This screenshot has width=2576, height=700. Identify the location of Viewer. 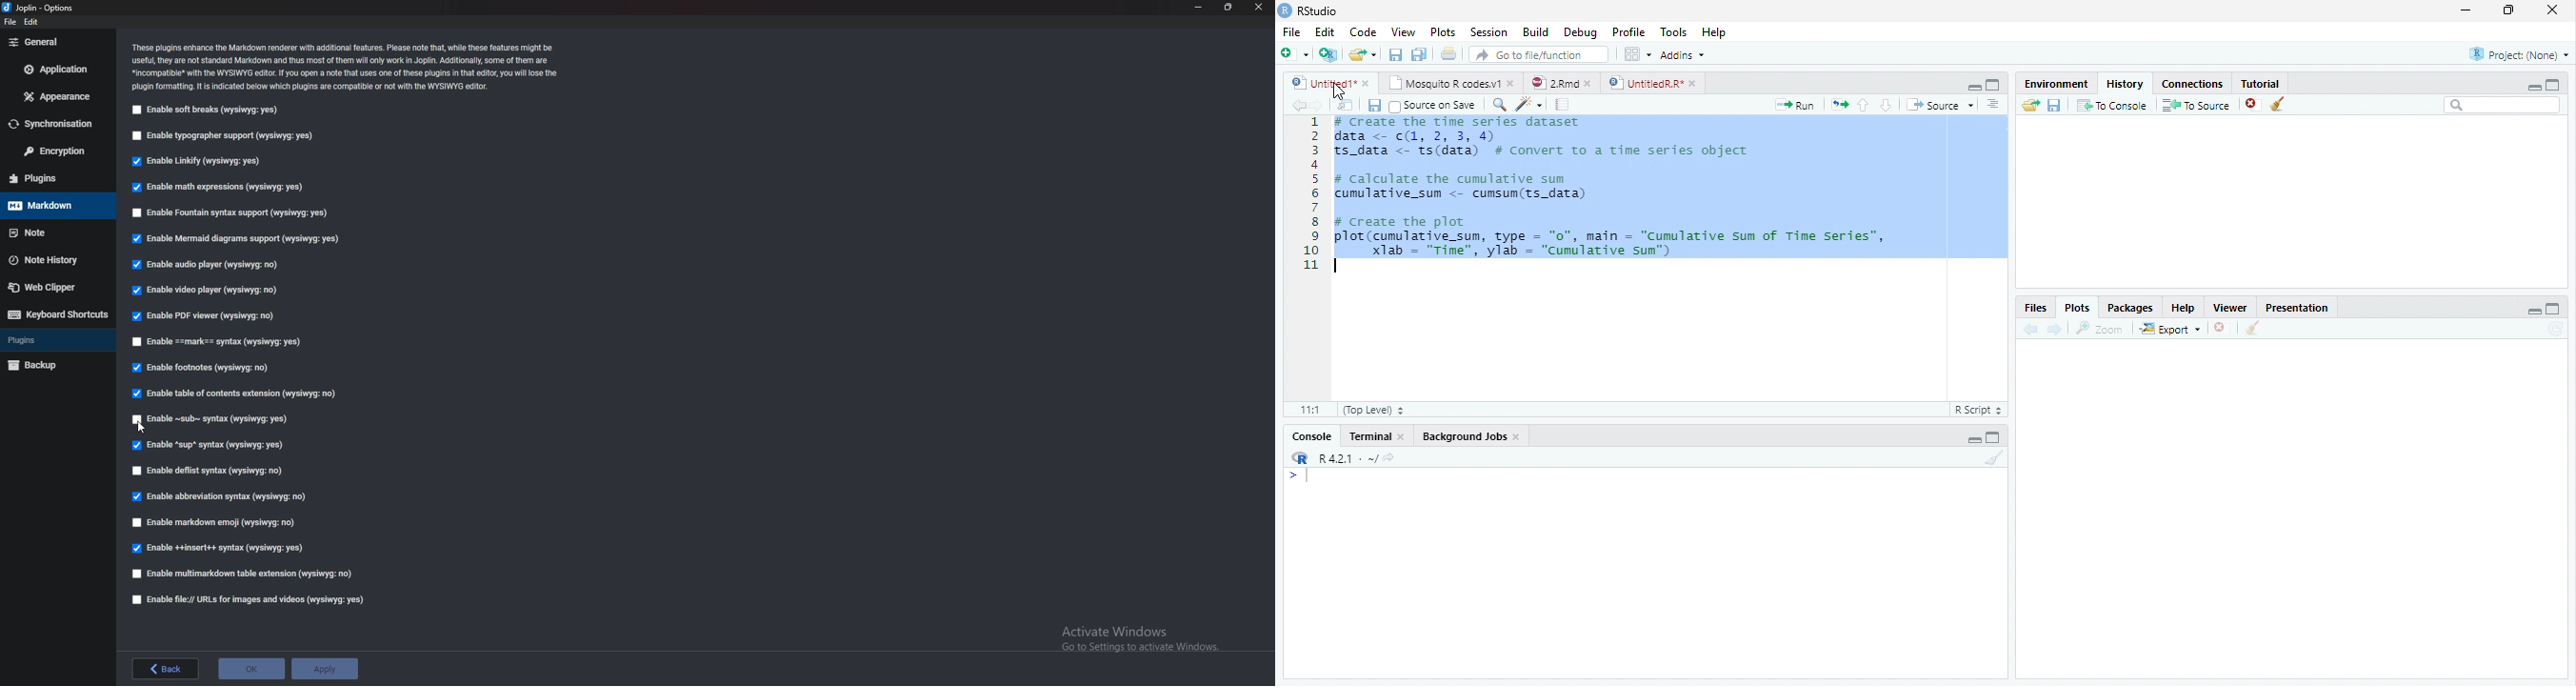
(2228, 310).